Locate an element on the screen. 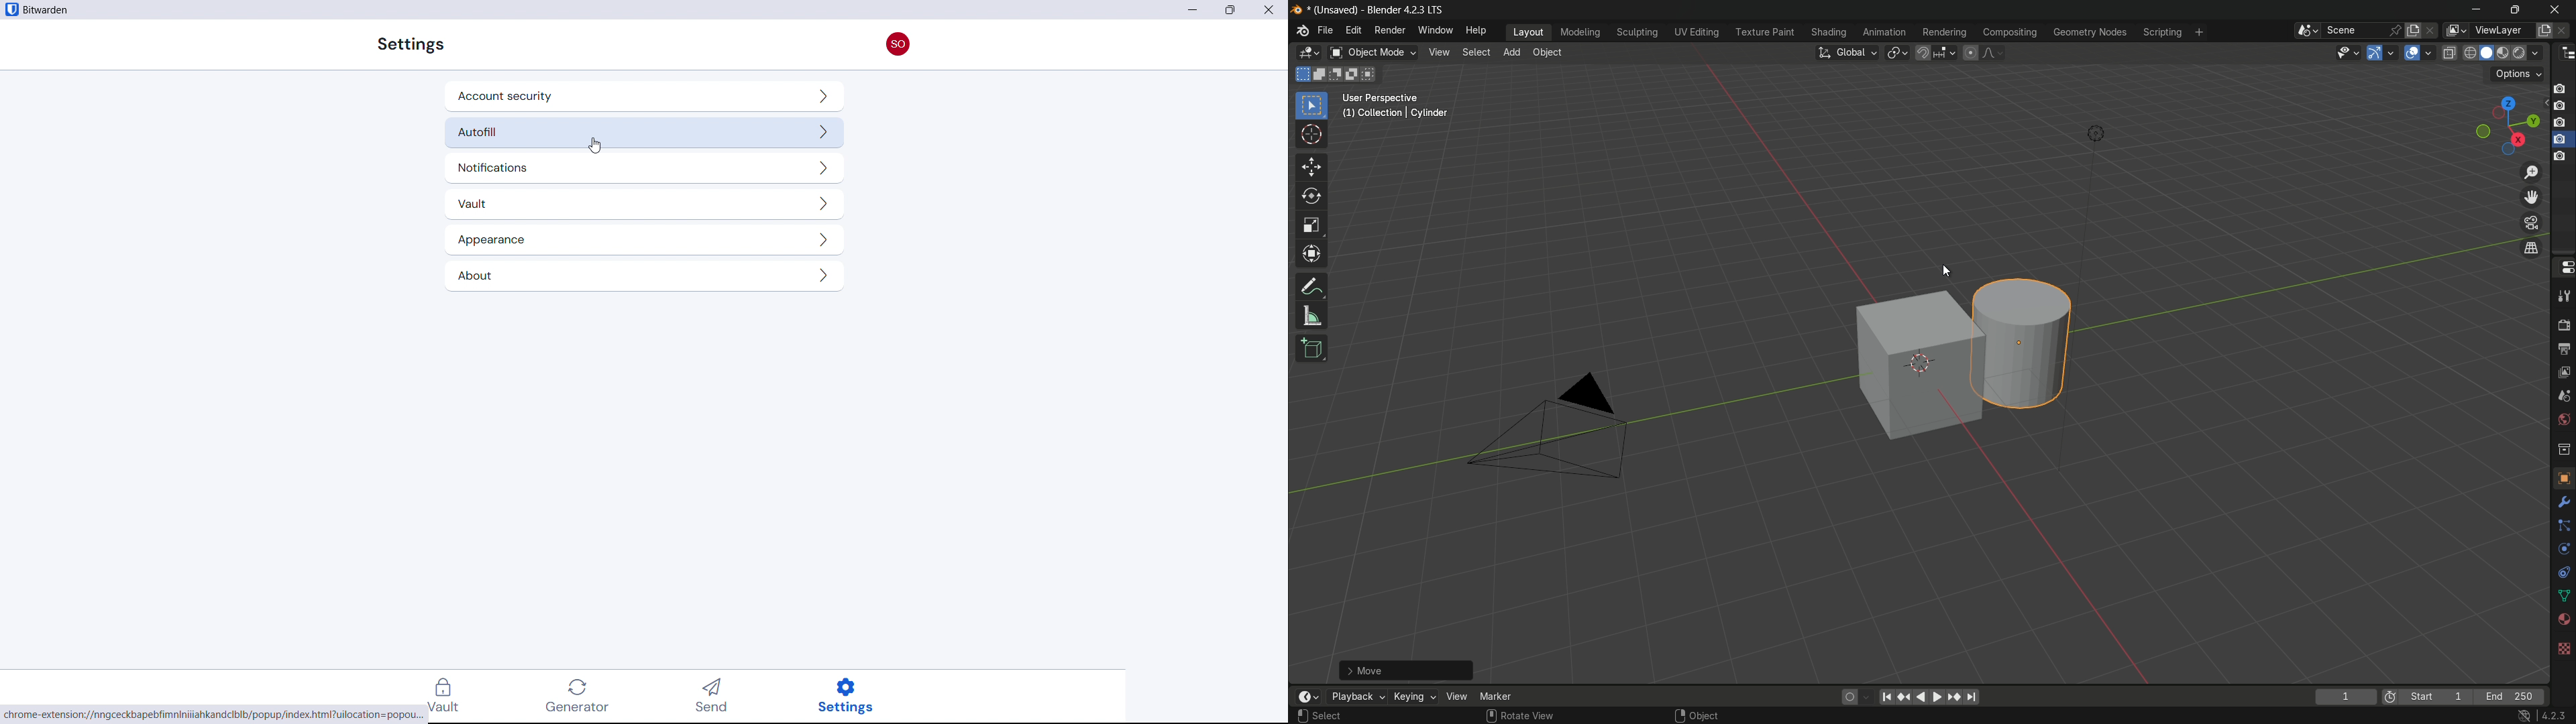 The image size is (2576, 728). Vault  is located at coordinates (451, 696).